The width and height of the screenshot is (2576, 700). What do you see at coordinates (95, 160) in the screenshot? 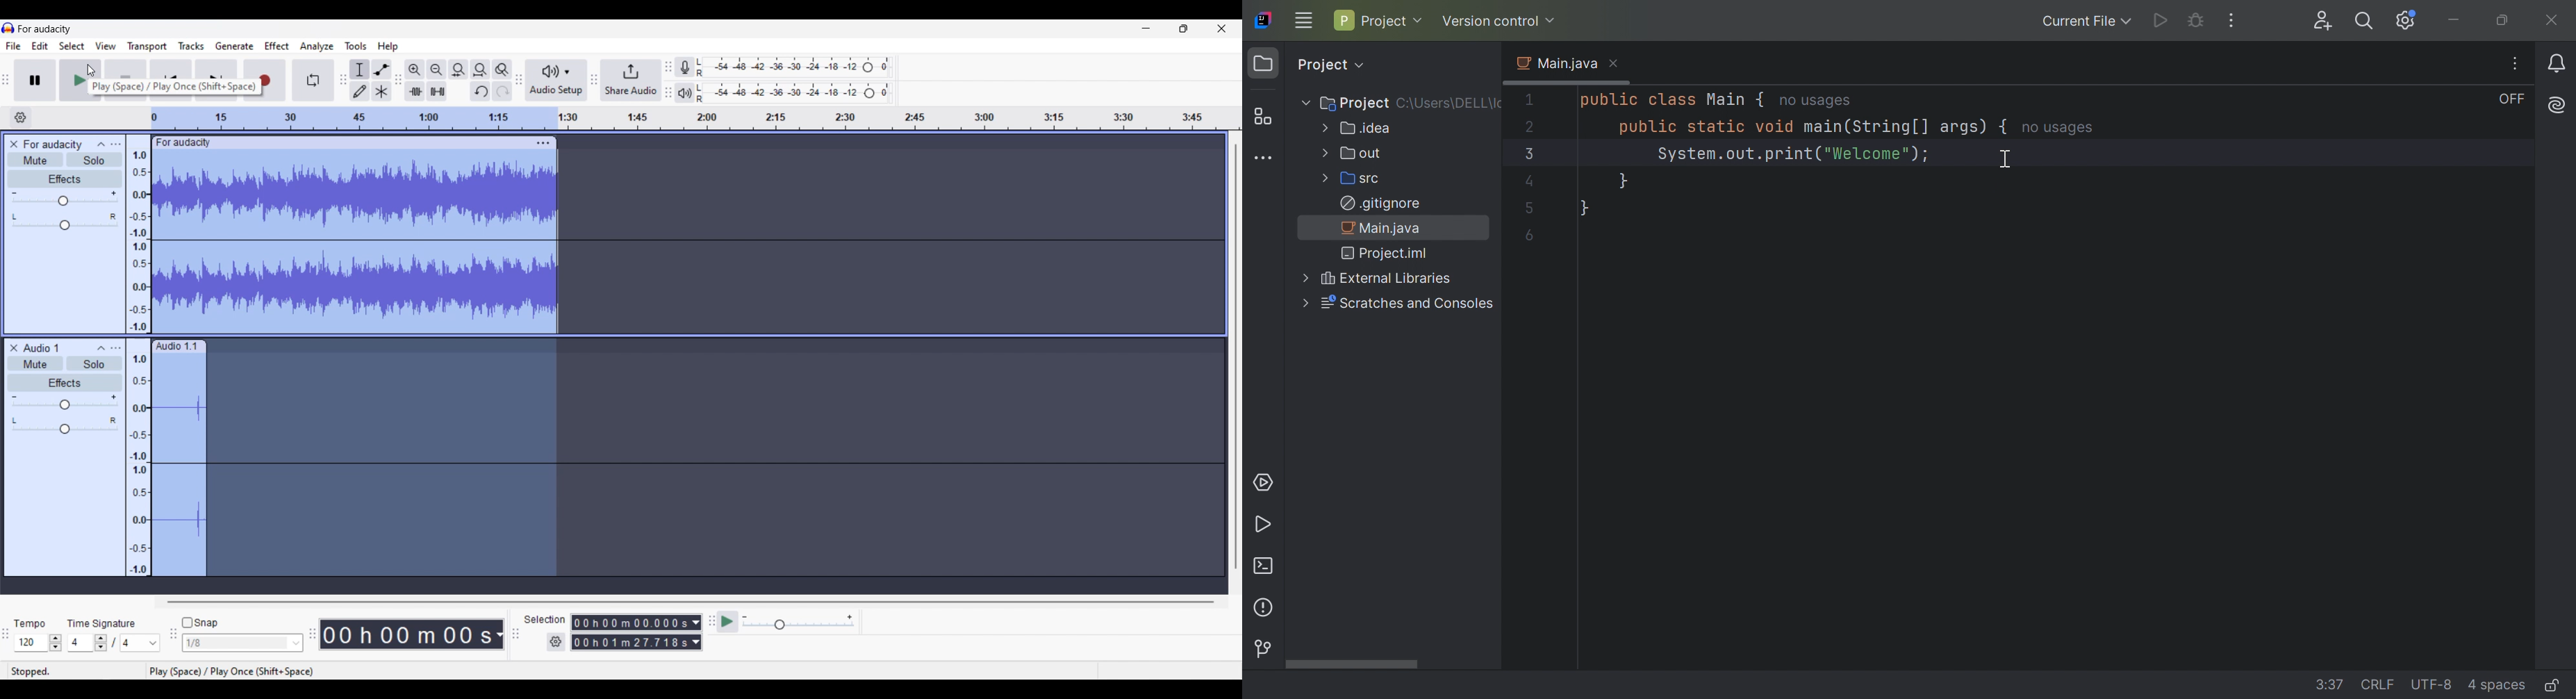
I see `Solo` at bounding box center [95, 160].